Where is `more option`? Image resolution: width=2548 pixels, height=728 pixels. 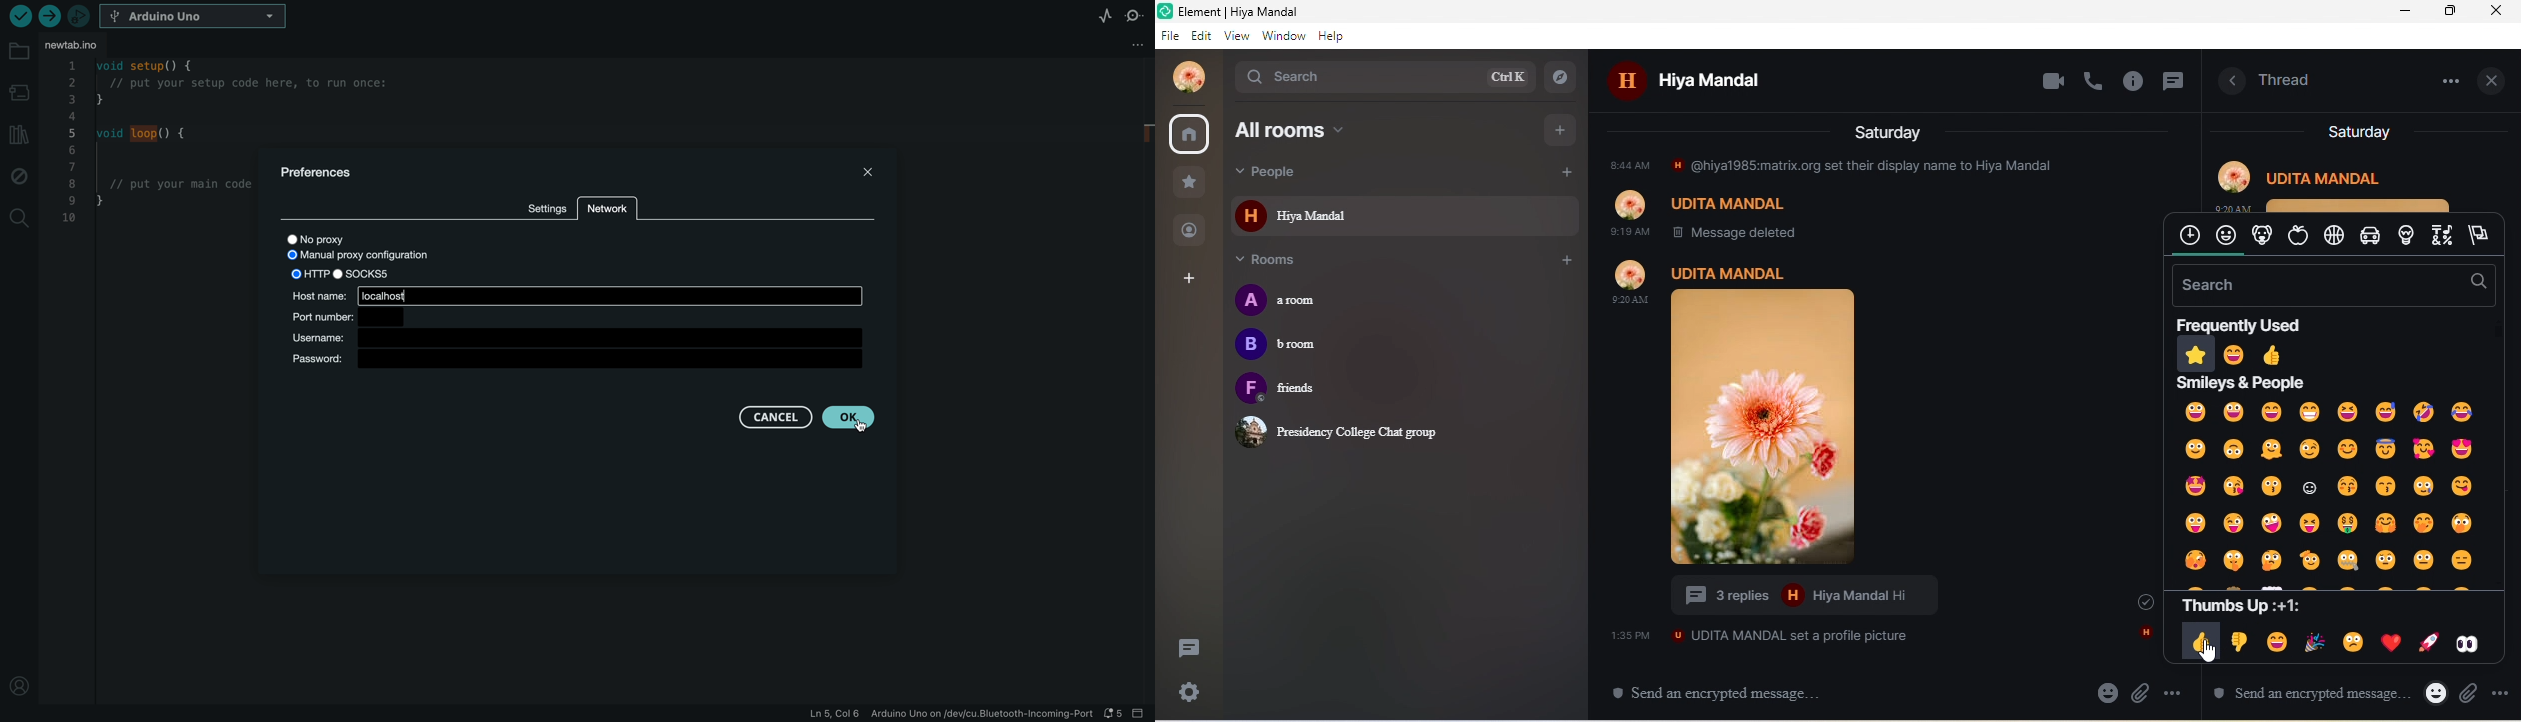
more option is located at coordinates (2460, 691).